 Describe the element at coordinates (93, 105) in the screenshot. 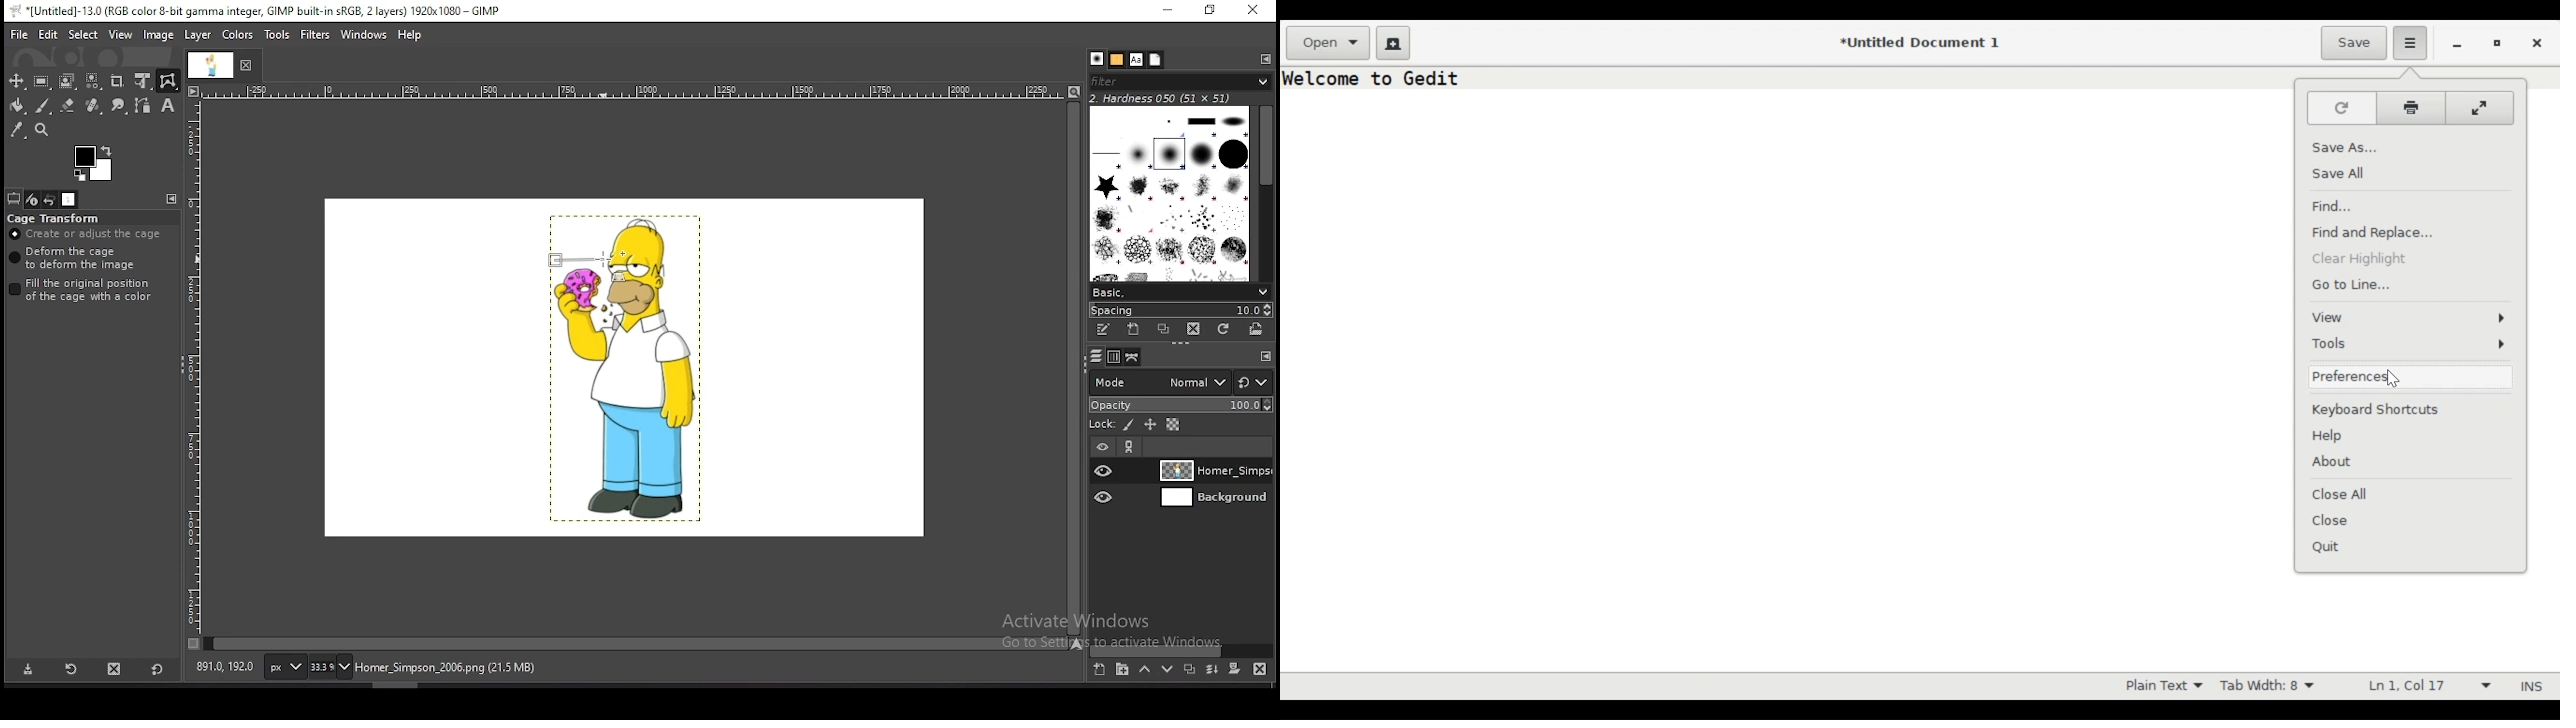

I see `healing tool` at that location.